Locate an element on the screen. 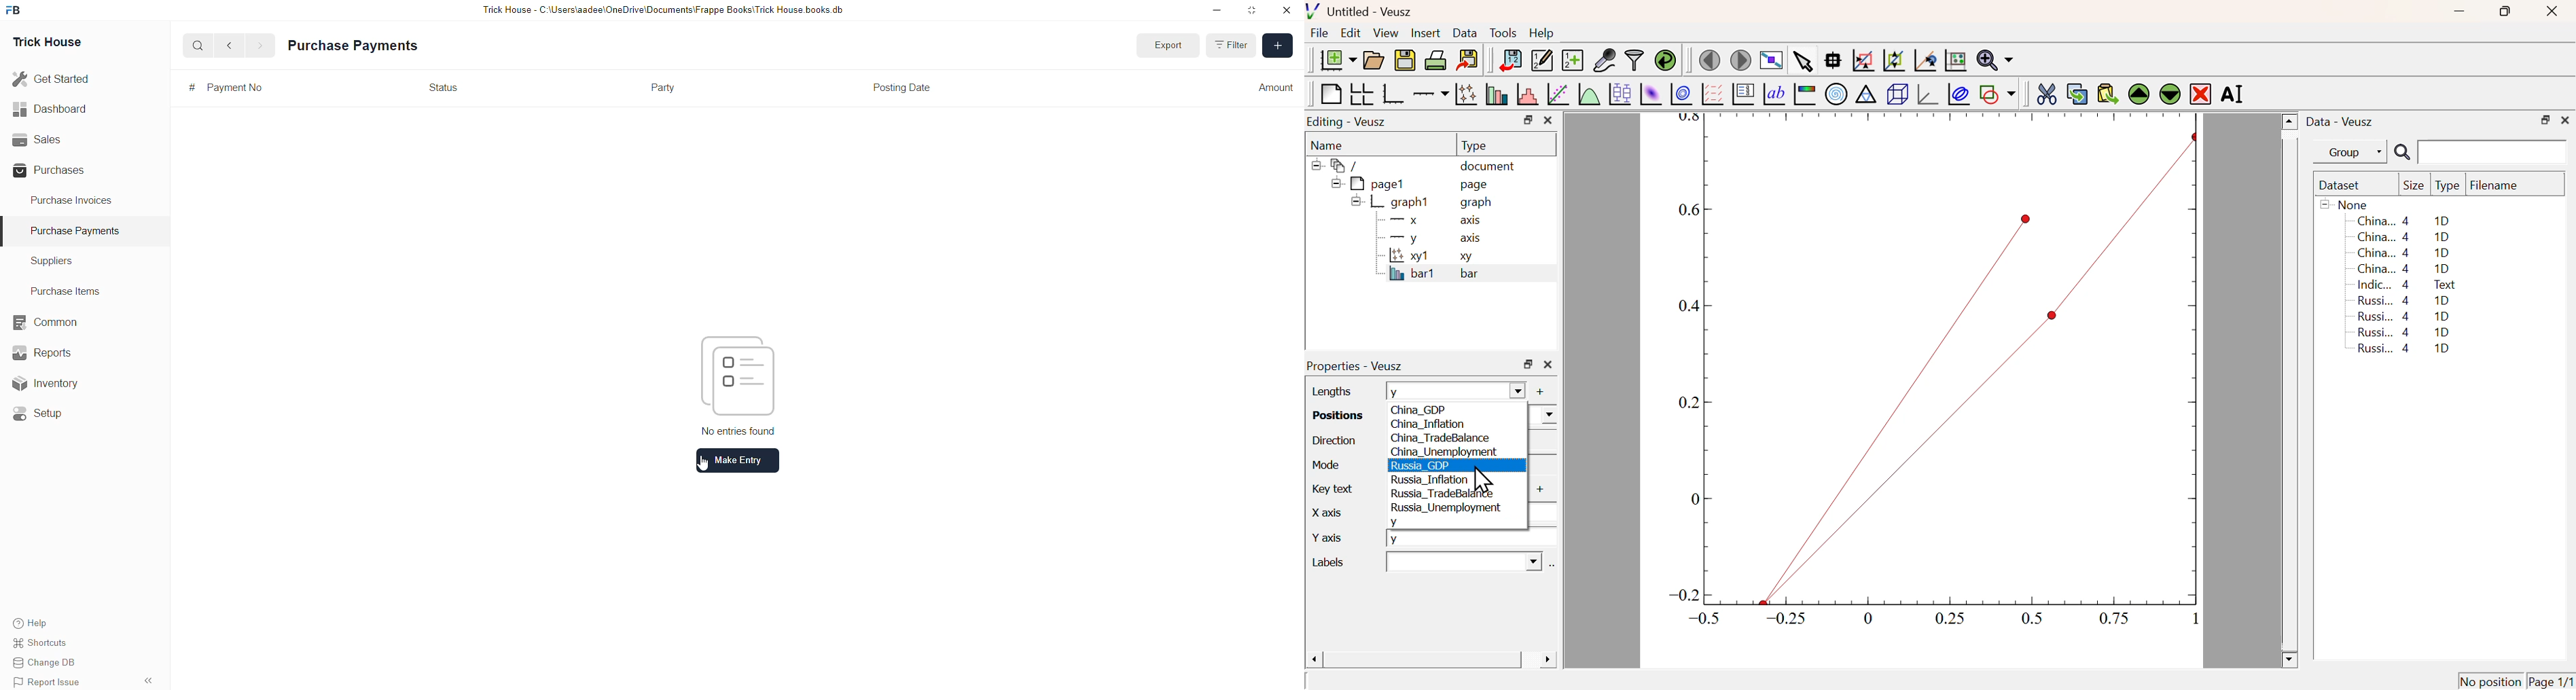  Graph is located at coordinates (1930, 375).